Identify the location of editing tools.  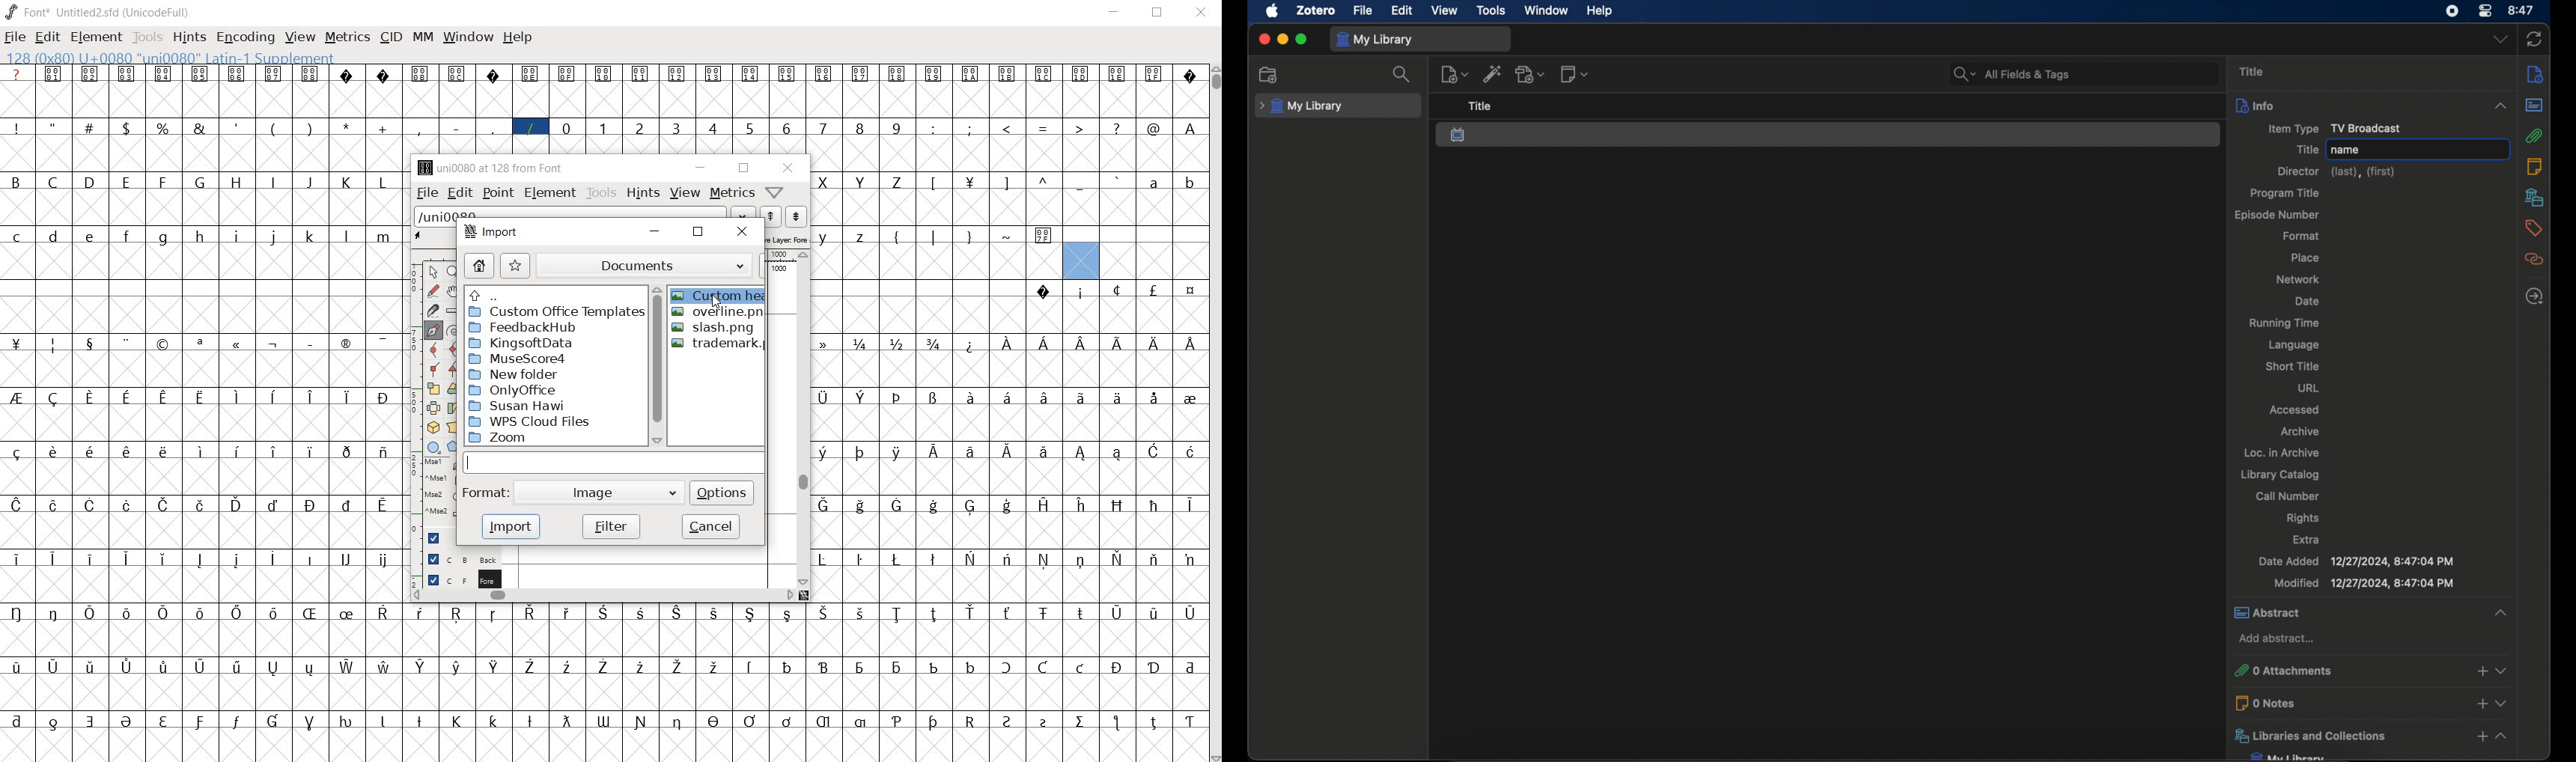
(433, 397).